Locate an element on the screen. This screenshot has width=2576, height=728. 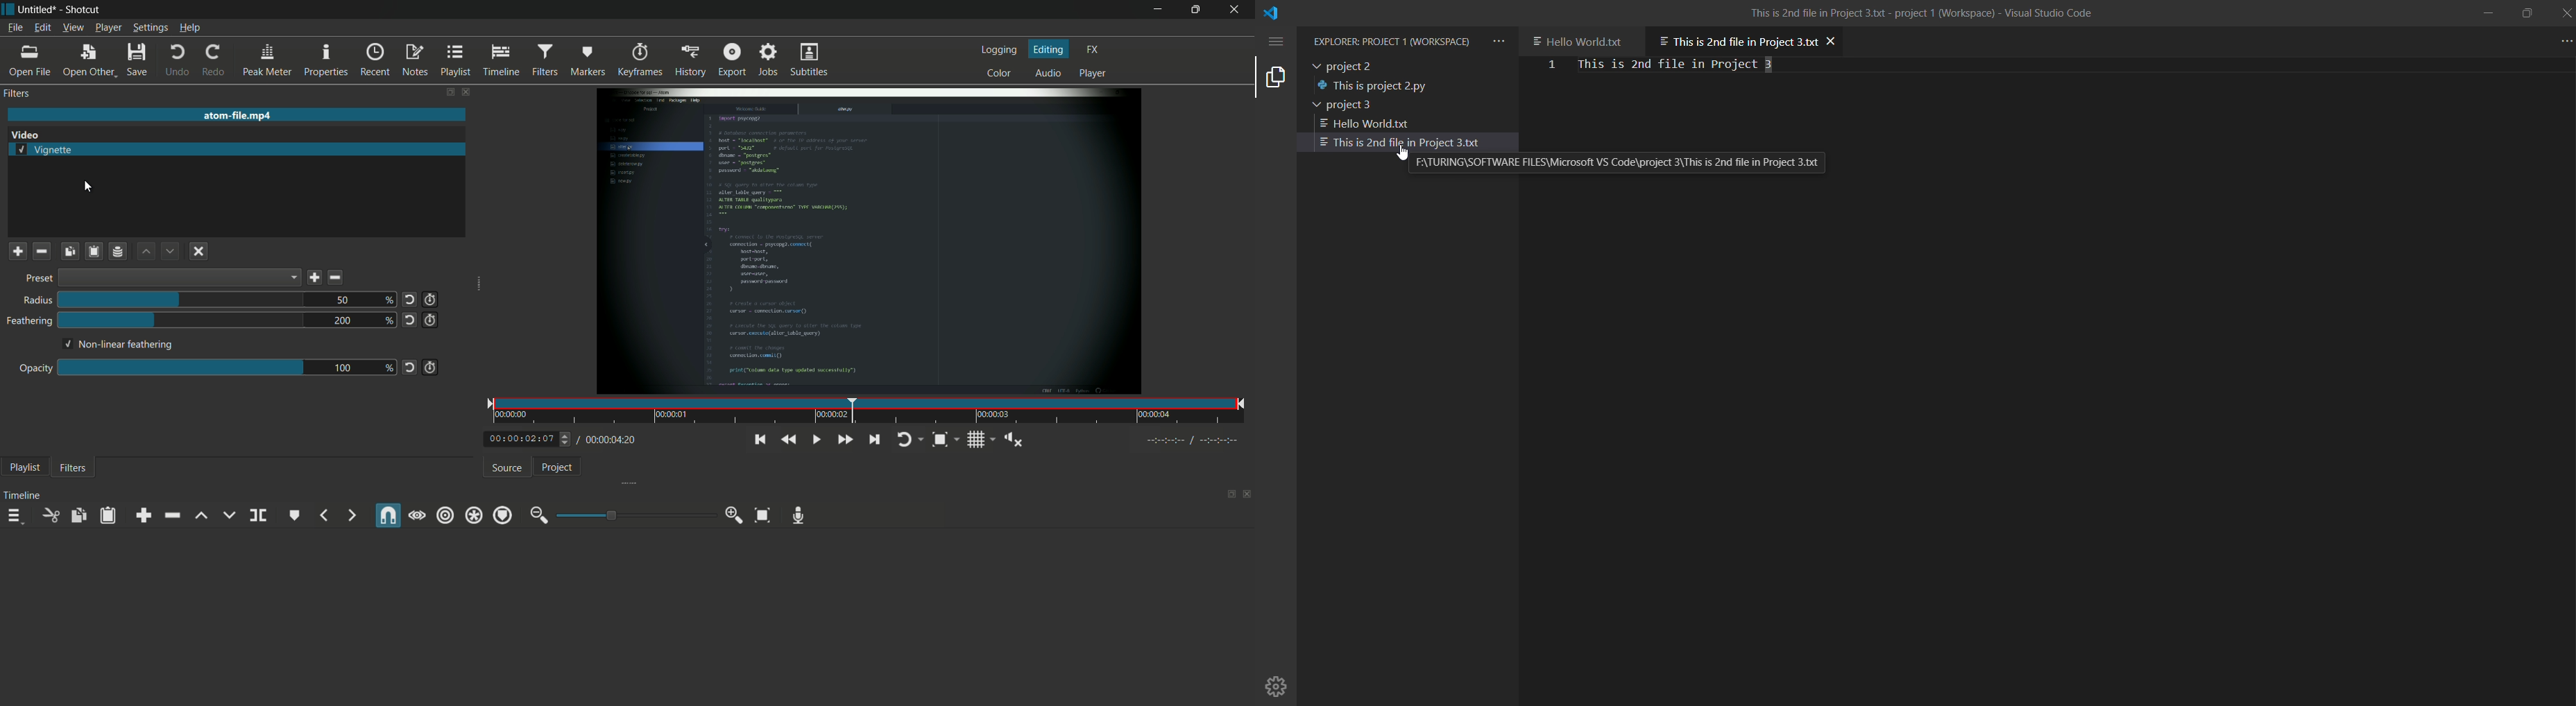
save is located at coordinates (138, 59).